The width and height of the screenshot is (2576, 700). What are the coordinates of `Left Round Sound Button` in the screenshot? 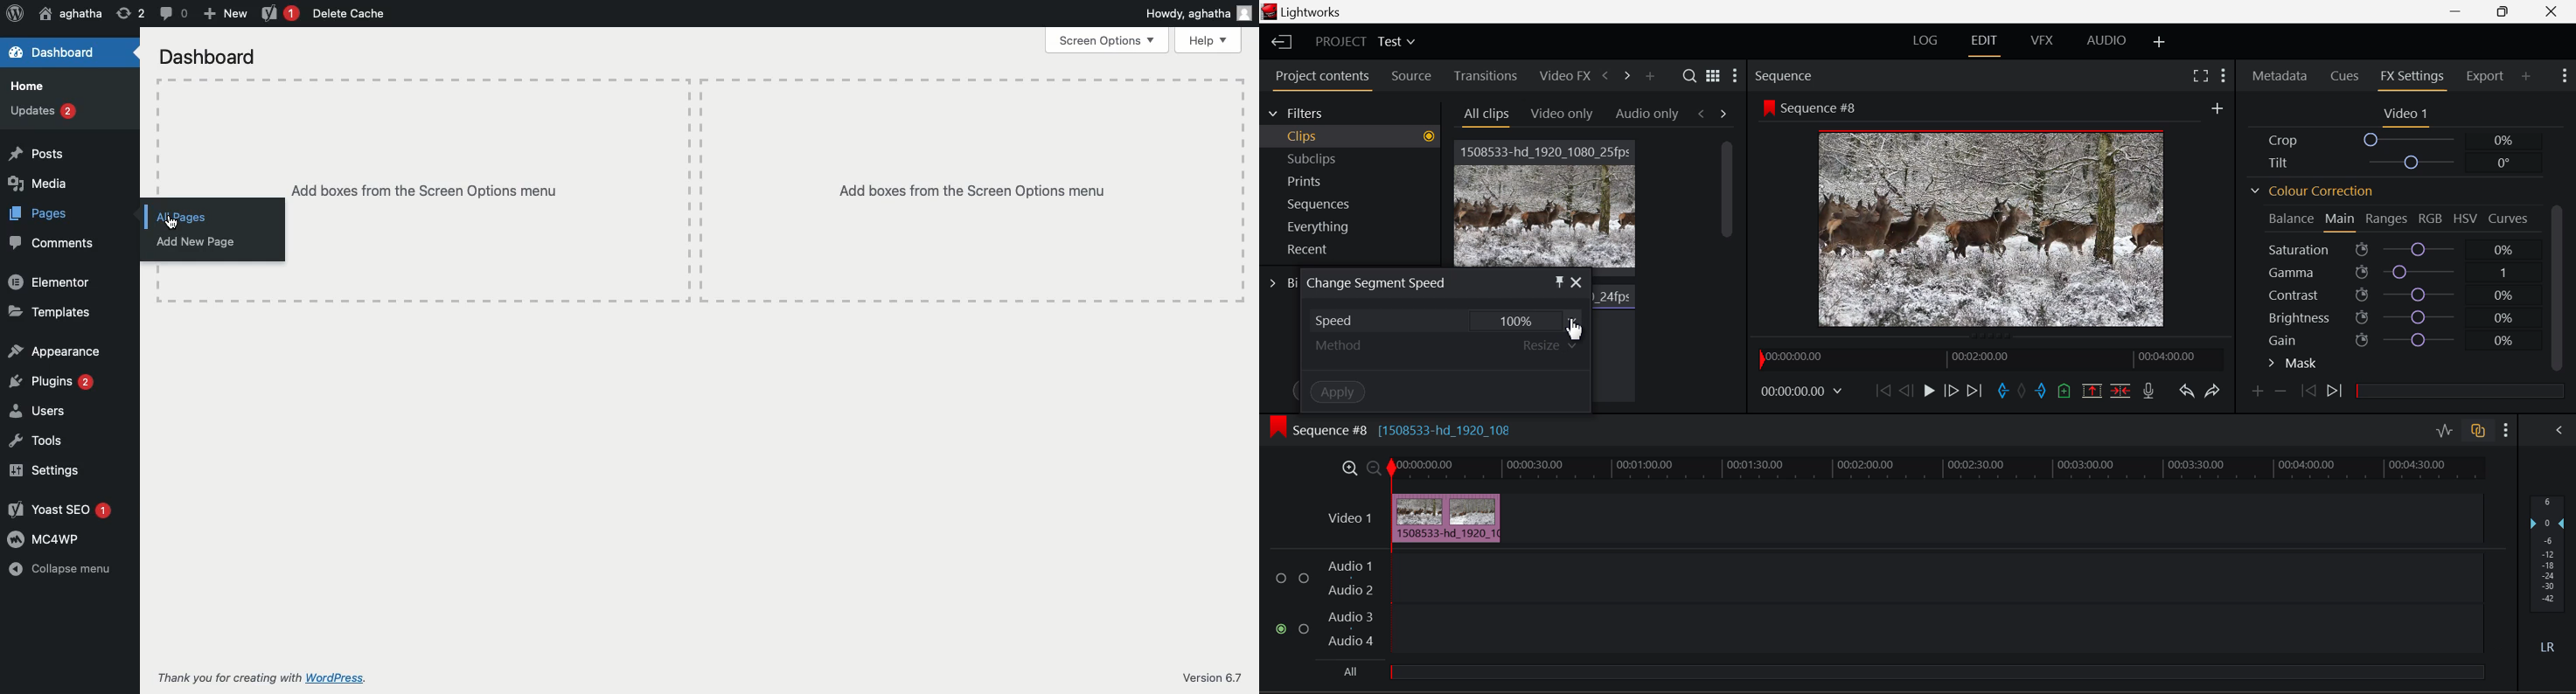 It's located at (2546, 647).